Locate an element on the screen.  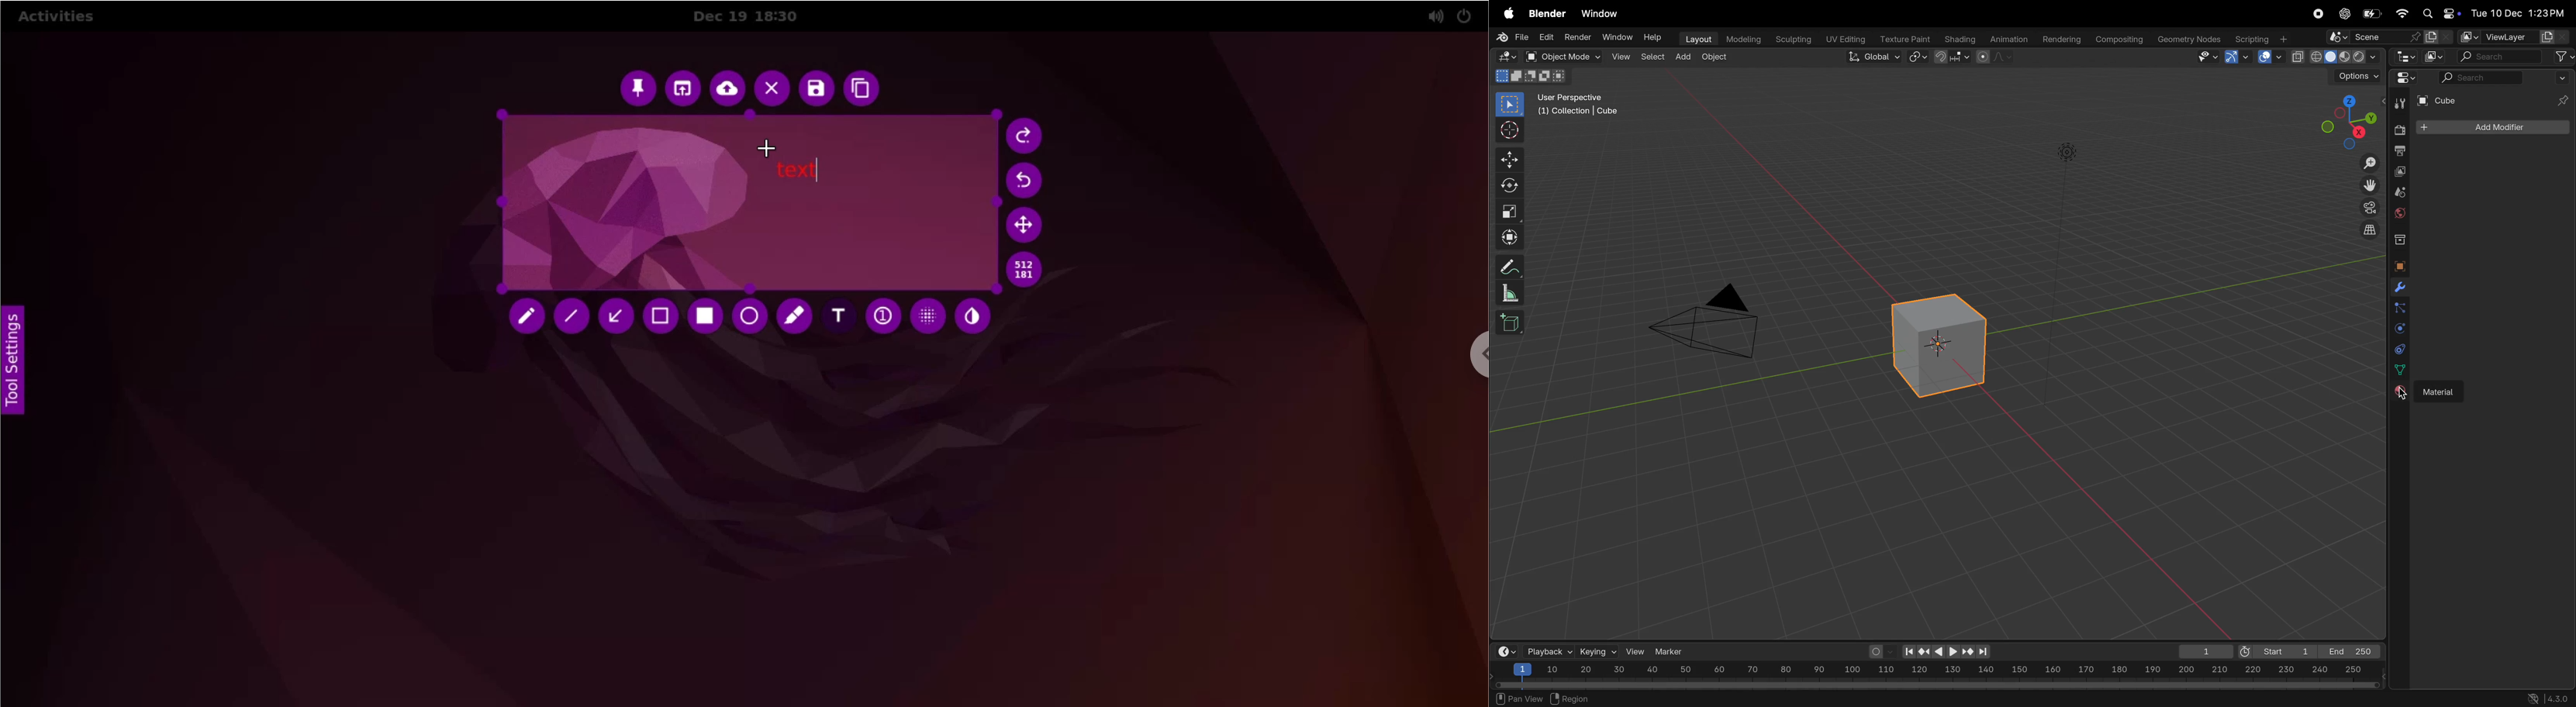
render is located at coordinates (2398, 130).